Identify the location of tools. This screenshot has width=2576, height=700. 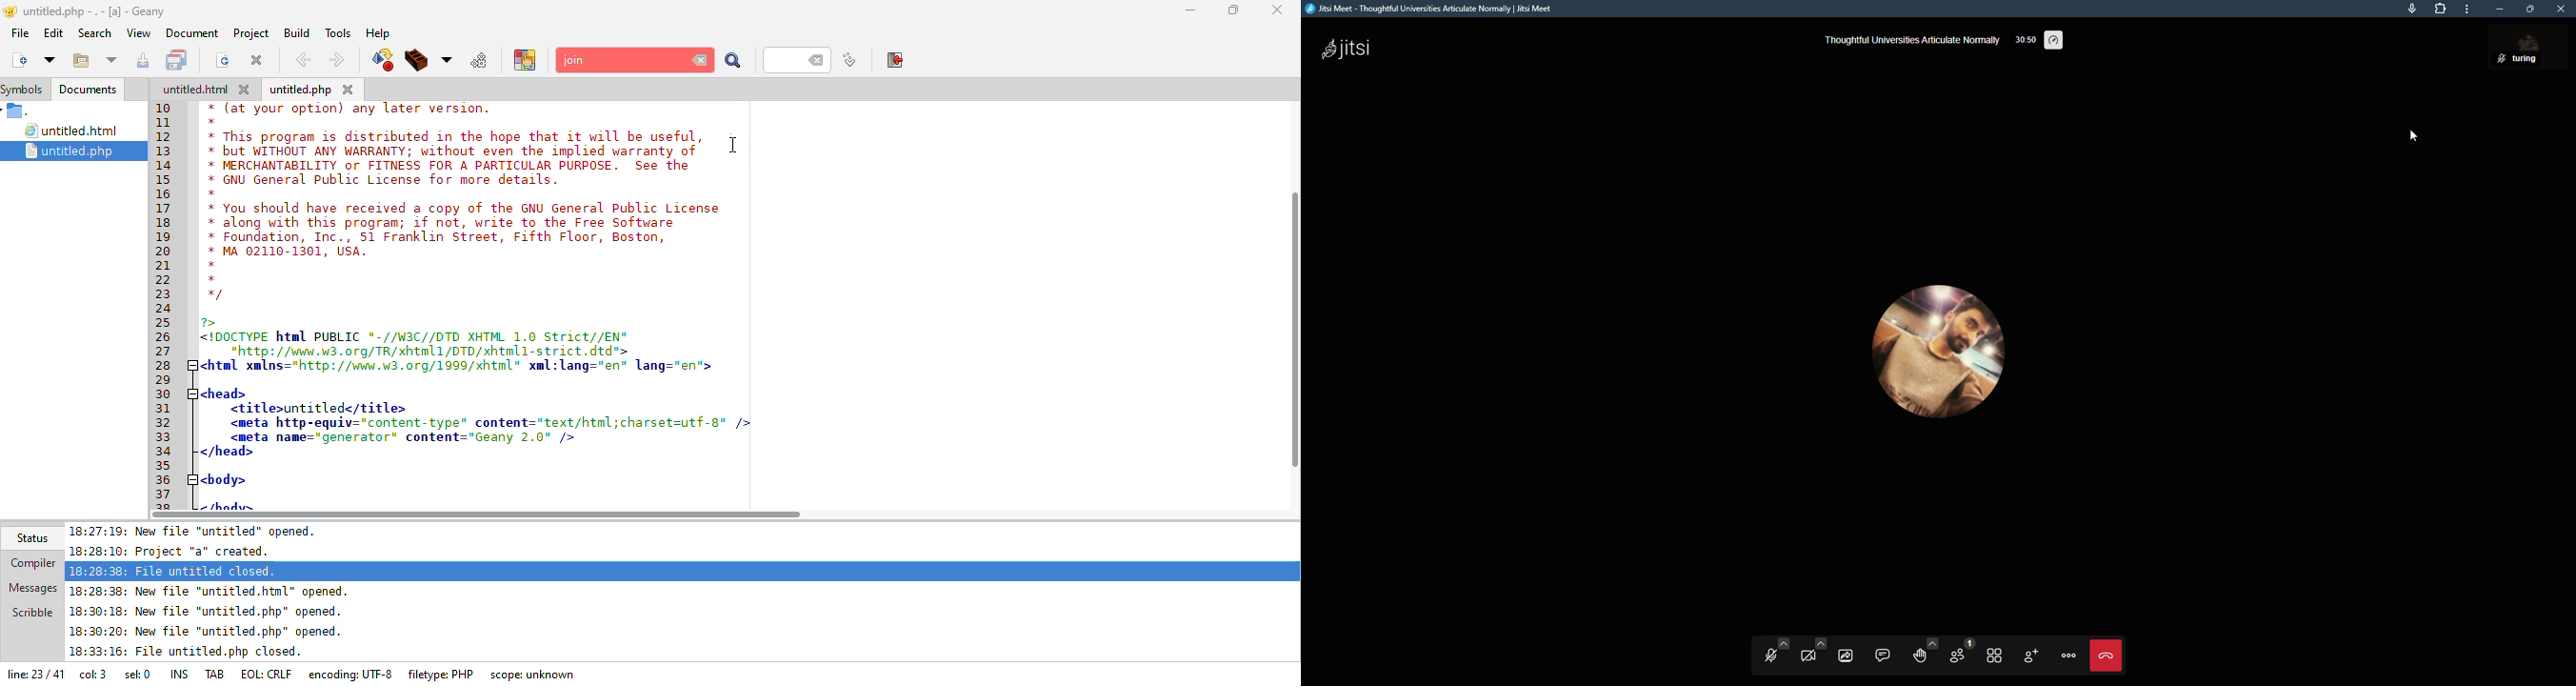
(337, 32).